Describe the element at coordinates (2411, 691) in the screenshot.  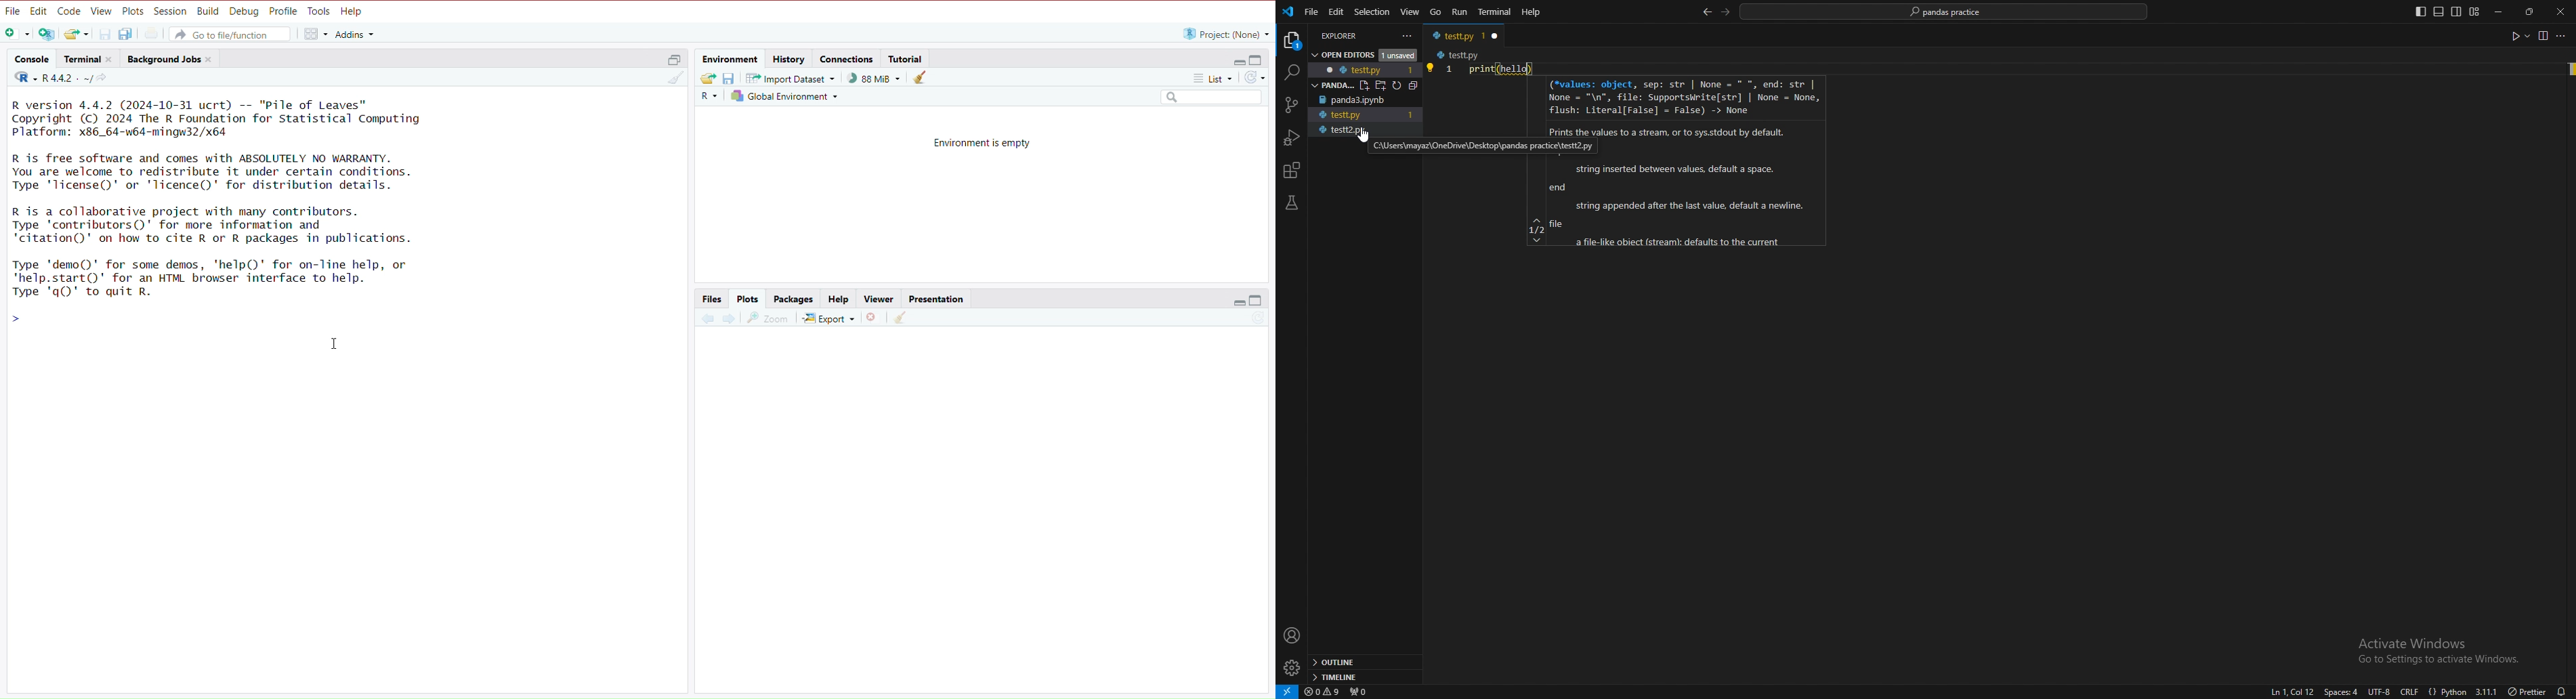
I see `crlf` at that location.